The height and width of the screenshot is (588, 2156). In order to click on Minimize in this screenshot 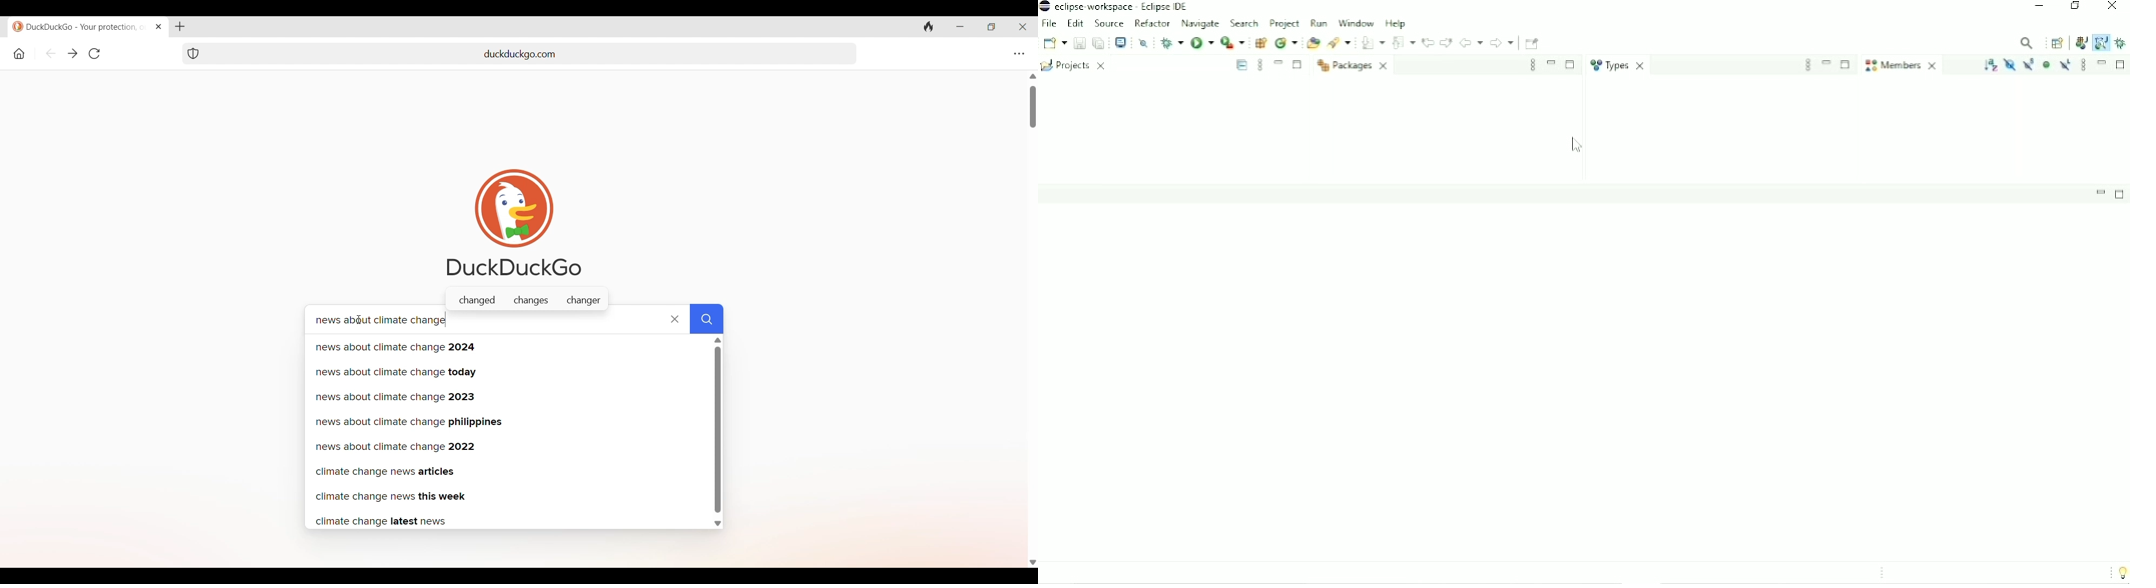, I will do `click(2039, 8)`.